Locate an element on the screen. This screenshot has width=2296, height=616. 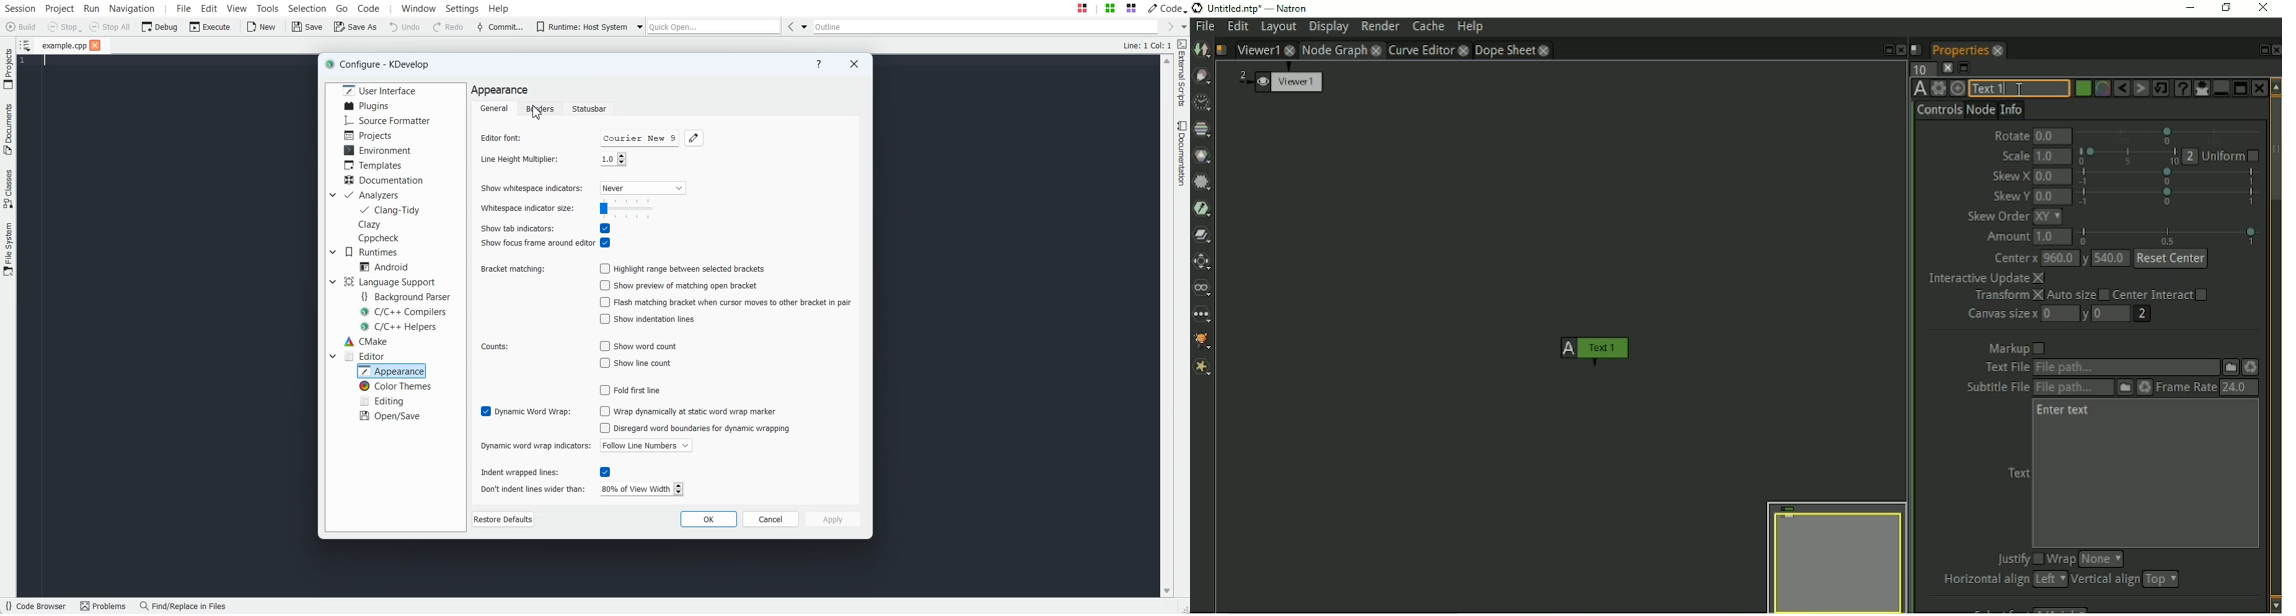
Cache is located at coordinates (1428, 26).